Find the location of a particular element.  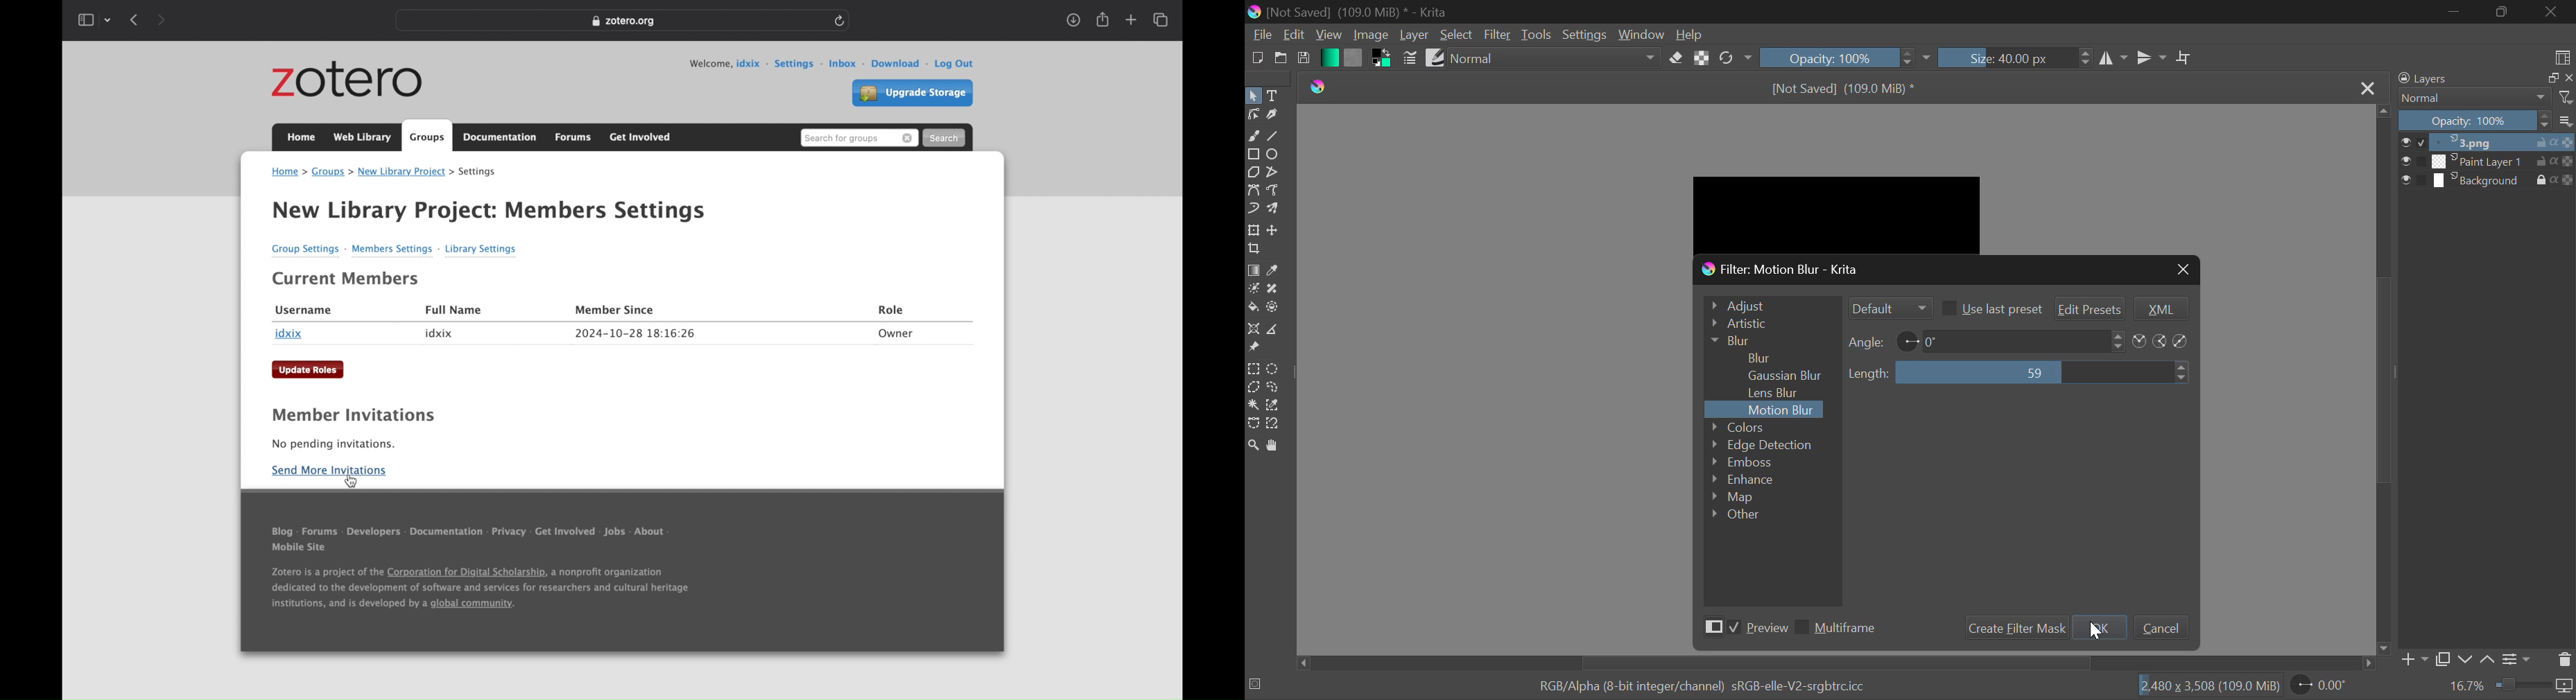

member settings is located at coordinates (396, 249).